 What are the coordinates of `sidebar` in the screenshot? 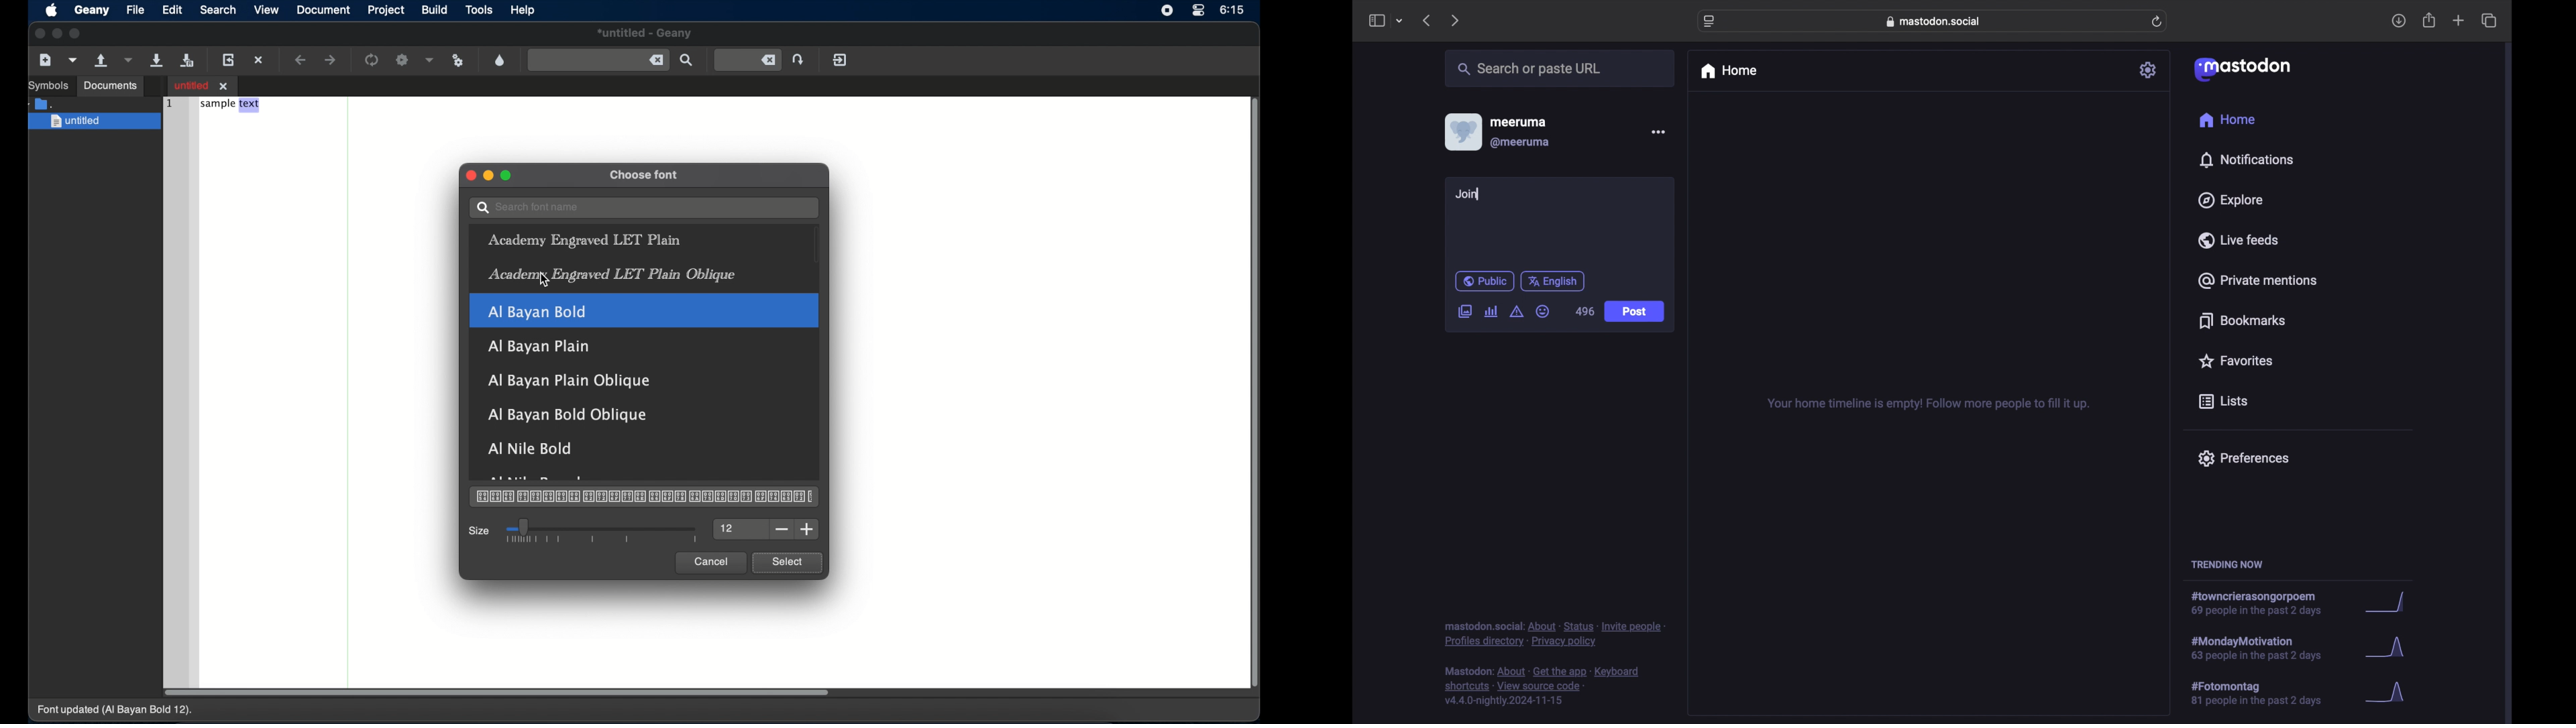 It's located at (1376, 20).